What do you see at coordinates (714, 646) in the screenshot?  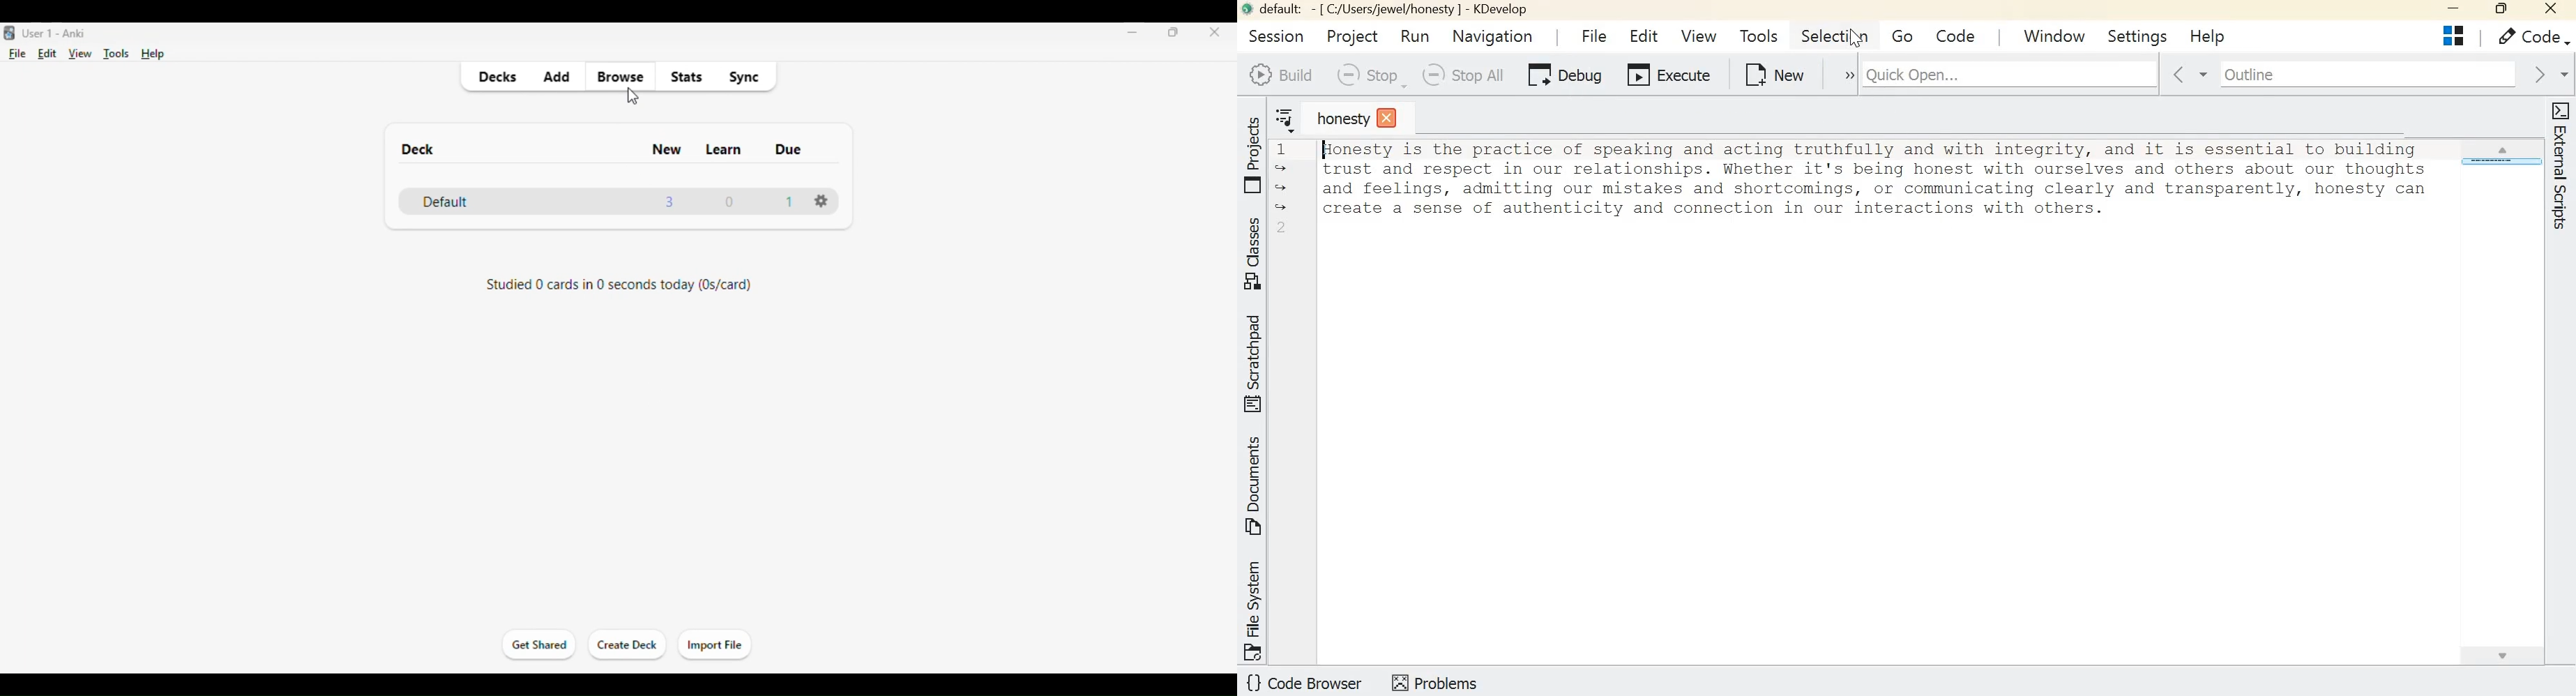 I see `import file` at bounding box center [714, 646].